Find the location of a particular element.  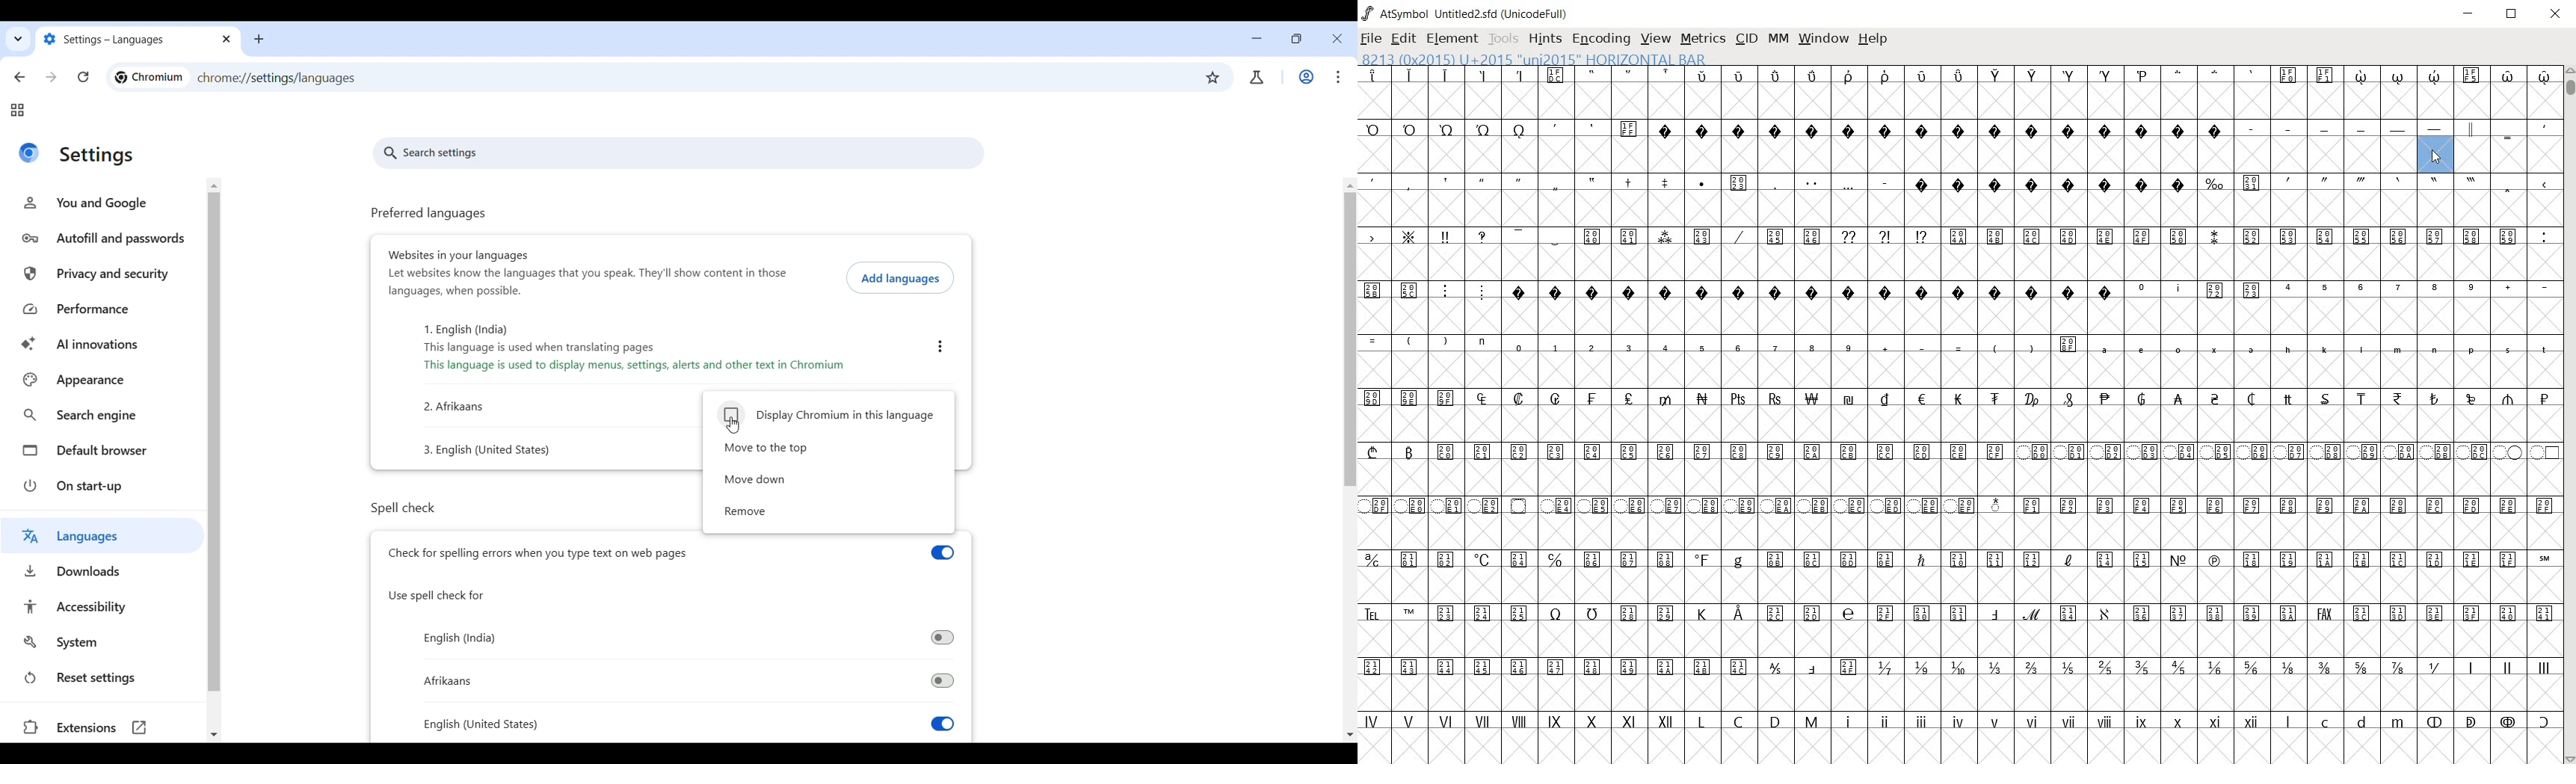

Show interface in a smaller tab is located at coordinates (1294, 41).